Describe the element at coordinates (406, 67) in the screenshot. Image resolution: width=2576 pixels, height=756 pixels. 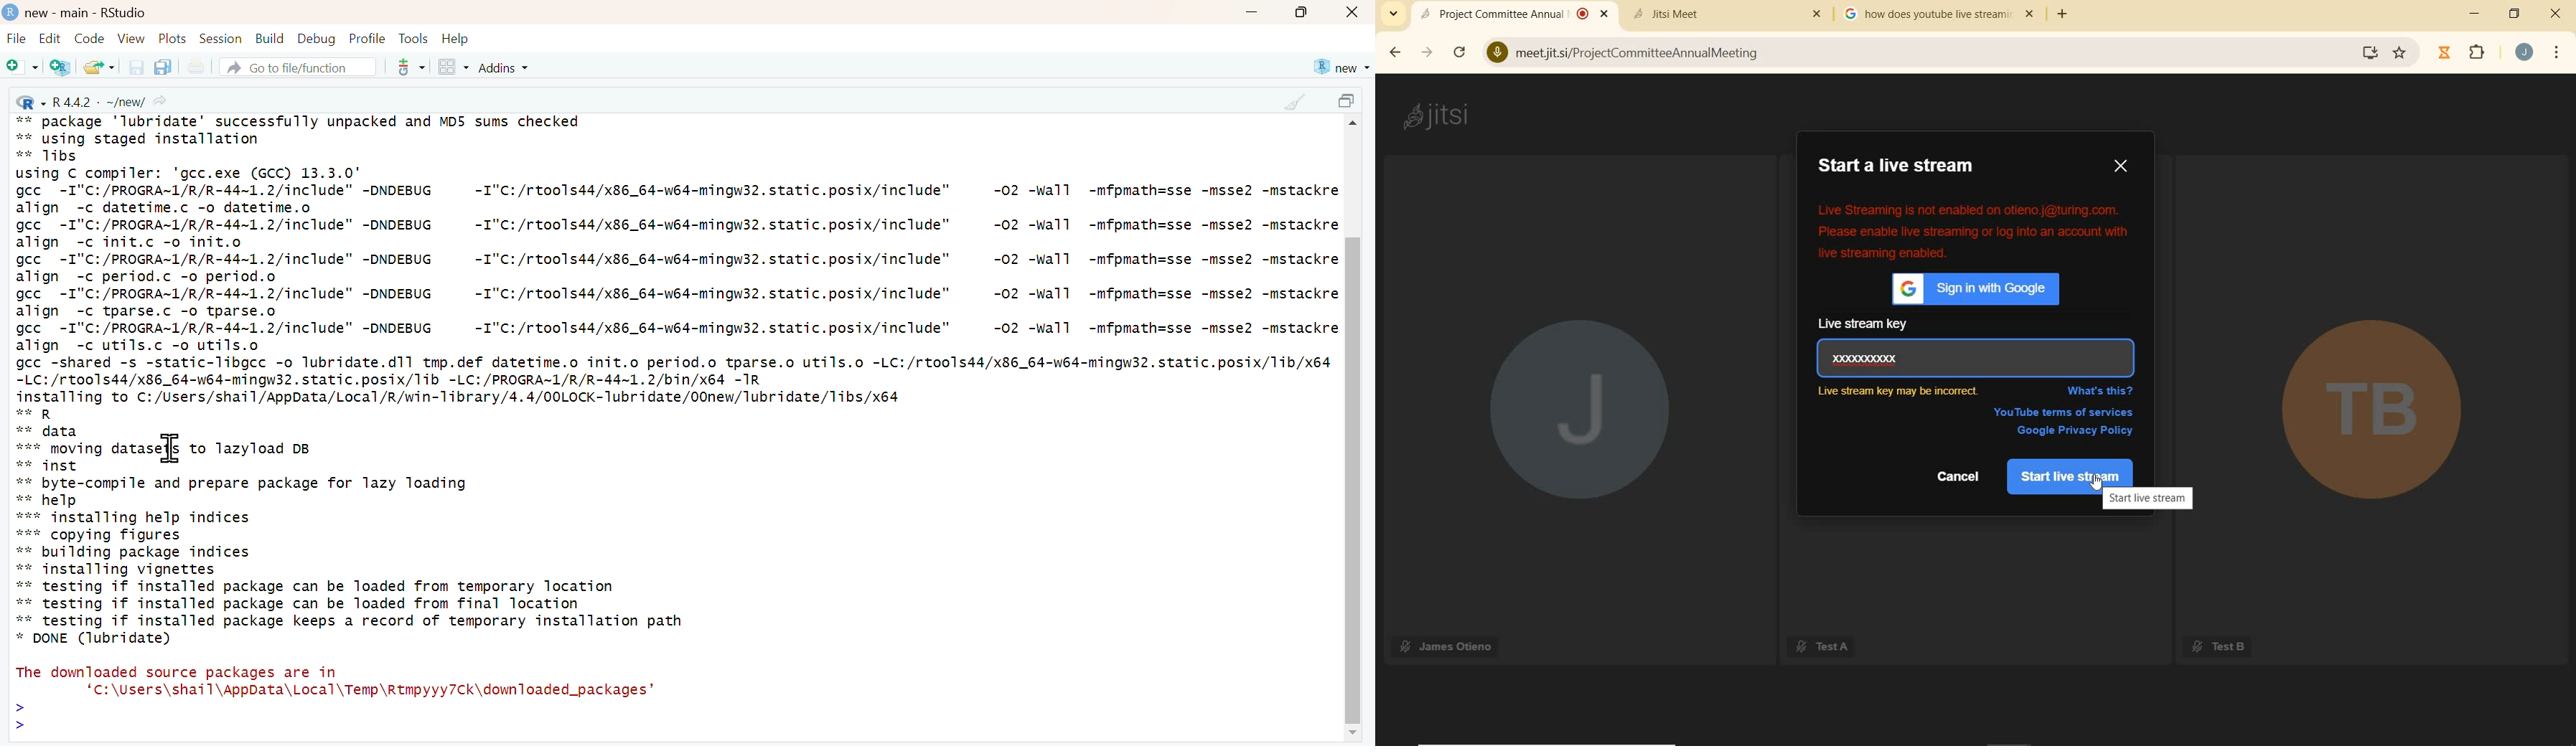
I see `more options` at that location.